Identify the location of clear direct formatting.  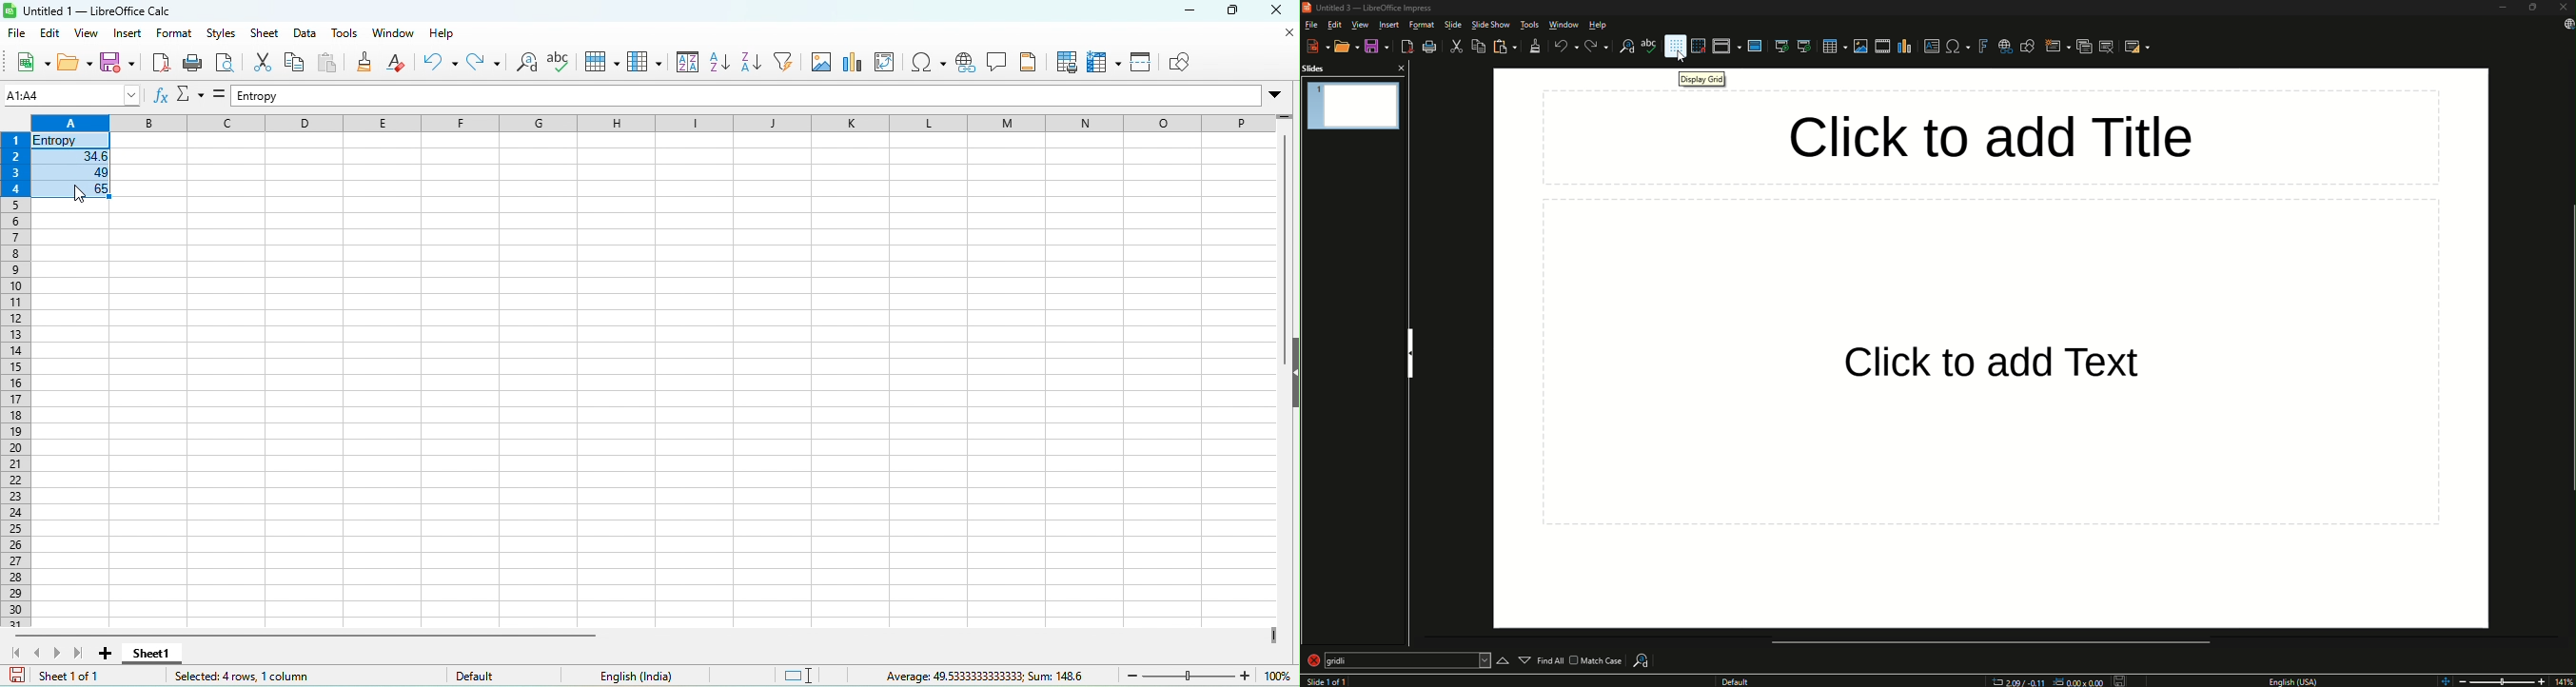
(399, 66).